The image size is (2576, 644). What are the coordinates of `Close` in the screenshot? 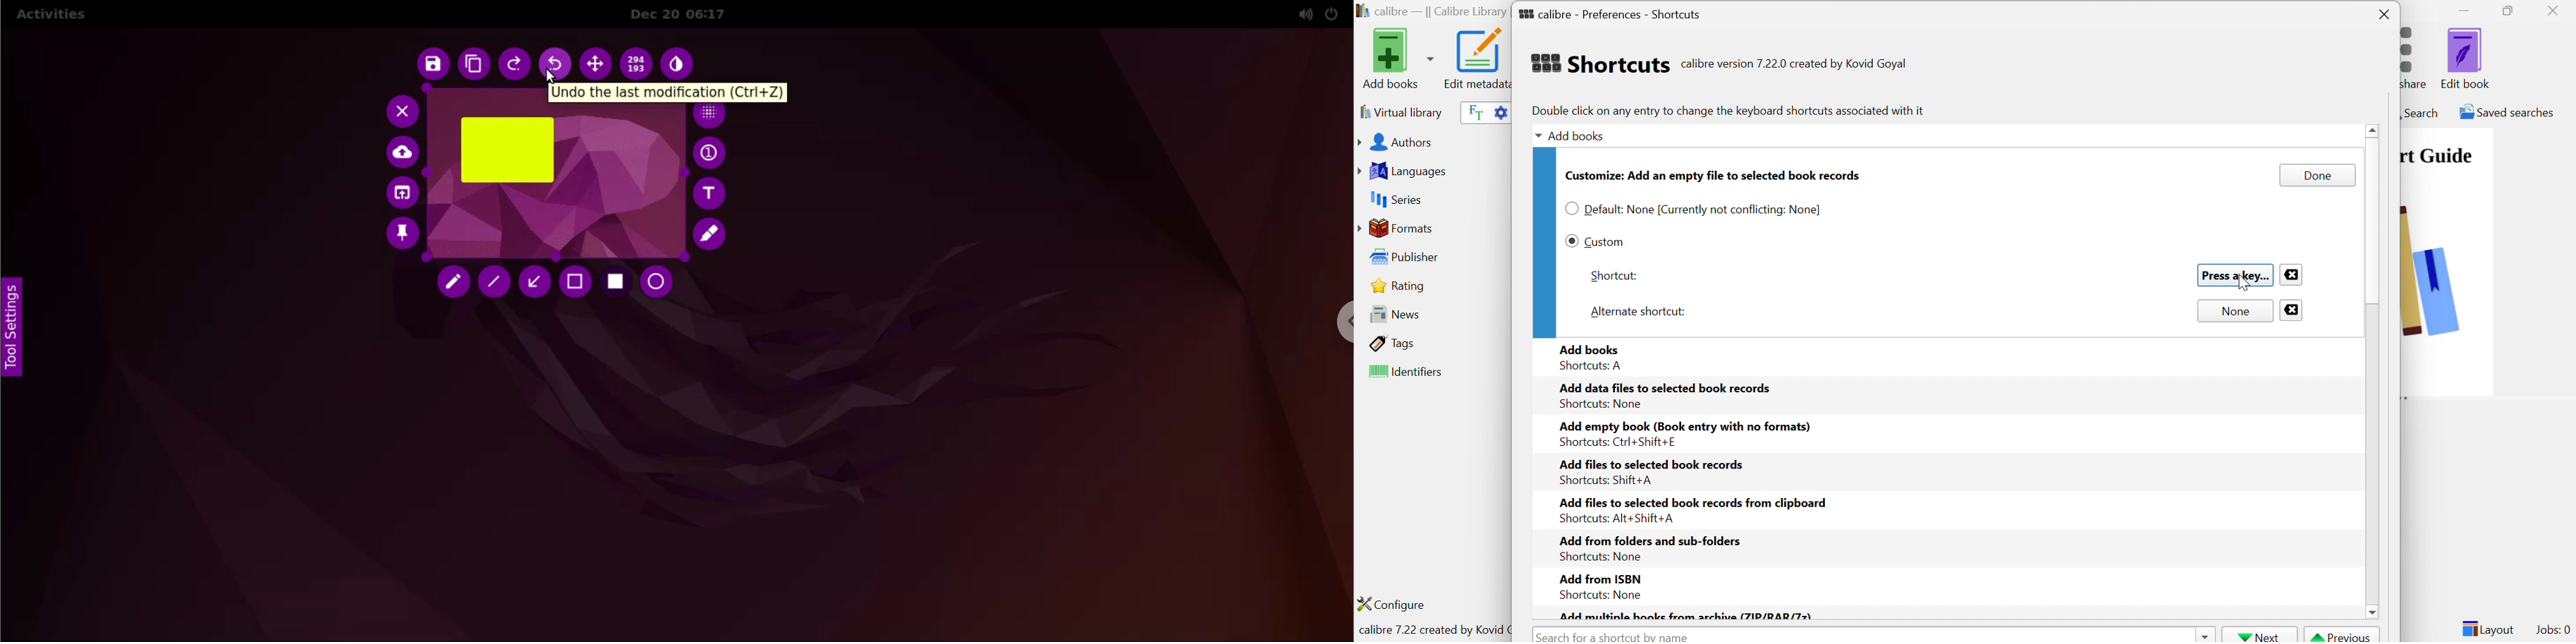 It's located at (2292, 310).